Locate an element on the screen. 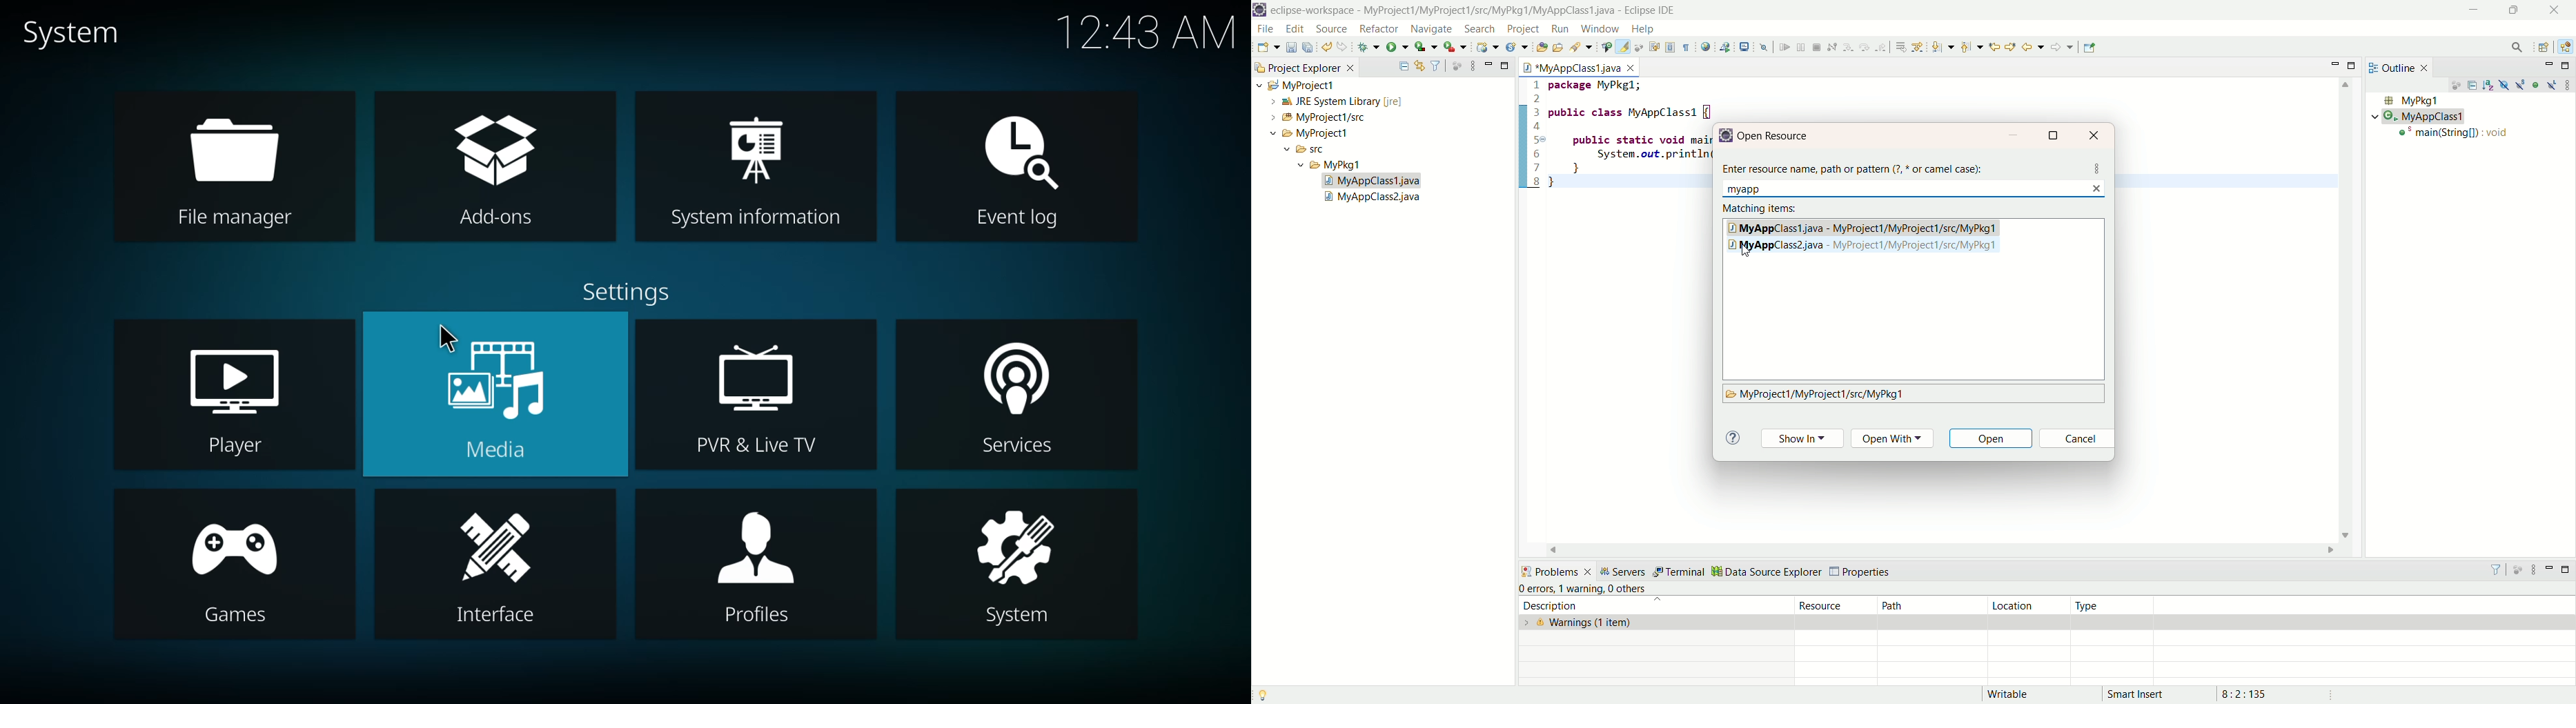 The height and width of the screenshot is (728, 2576). system is located at coordinates (81, 34).